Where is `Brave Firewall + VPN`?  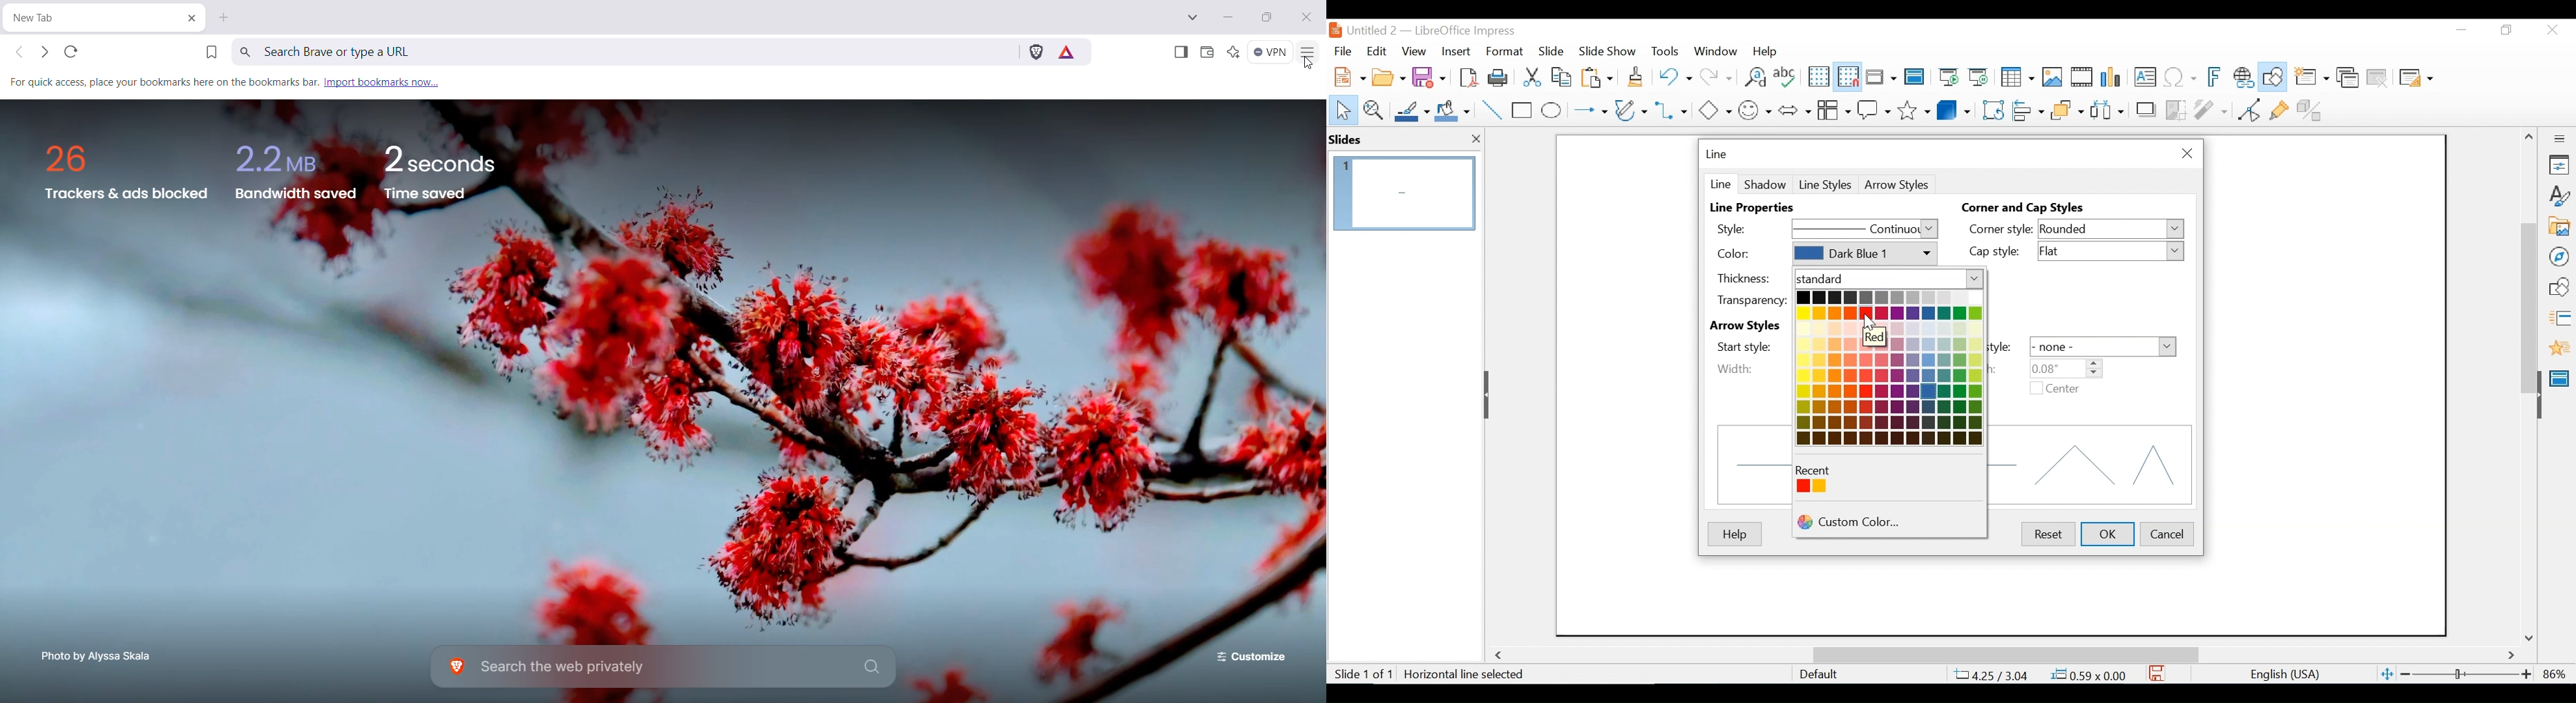 Brave Firewall + VPN is located at coordinates (1271, 52).